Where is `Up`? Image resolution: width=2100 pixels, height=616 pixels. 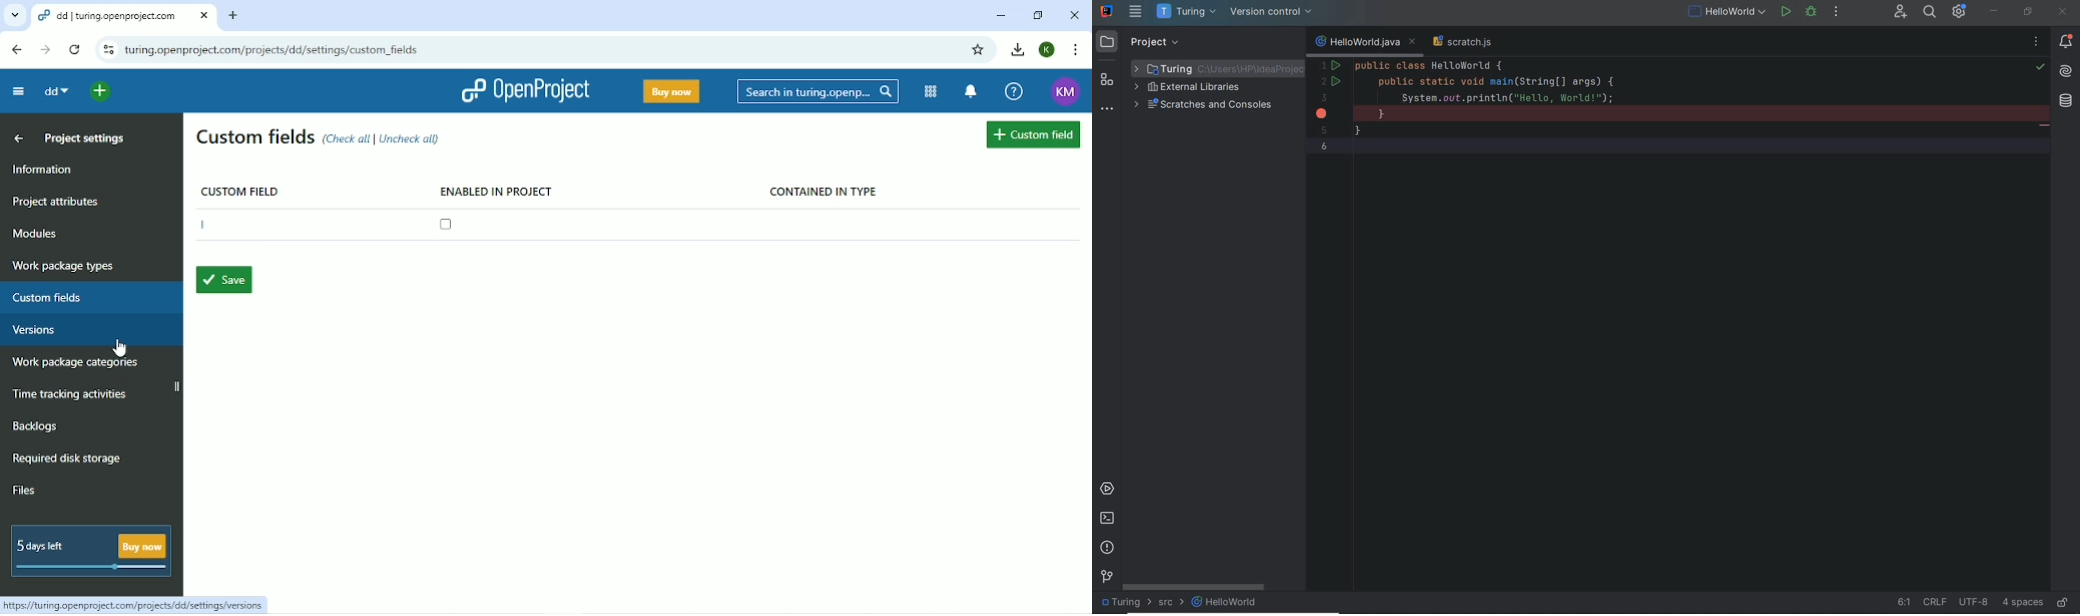 Up is located at coordinates (16, 138).